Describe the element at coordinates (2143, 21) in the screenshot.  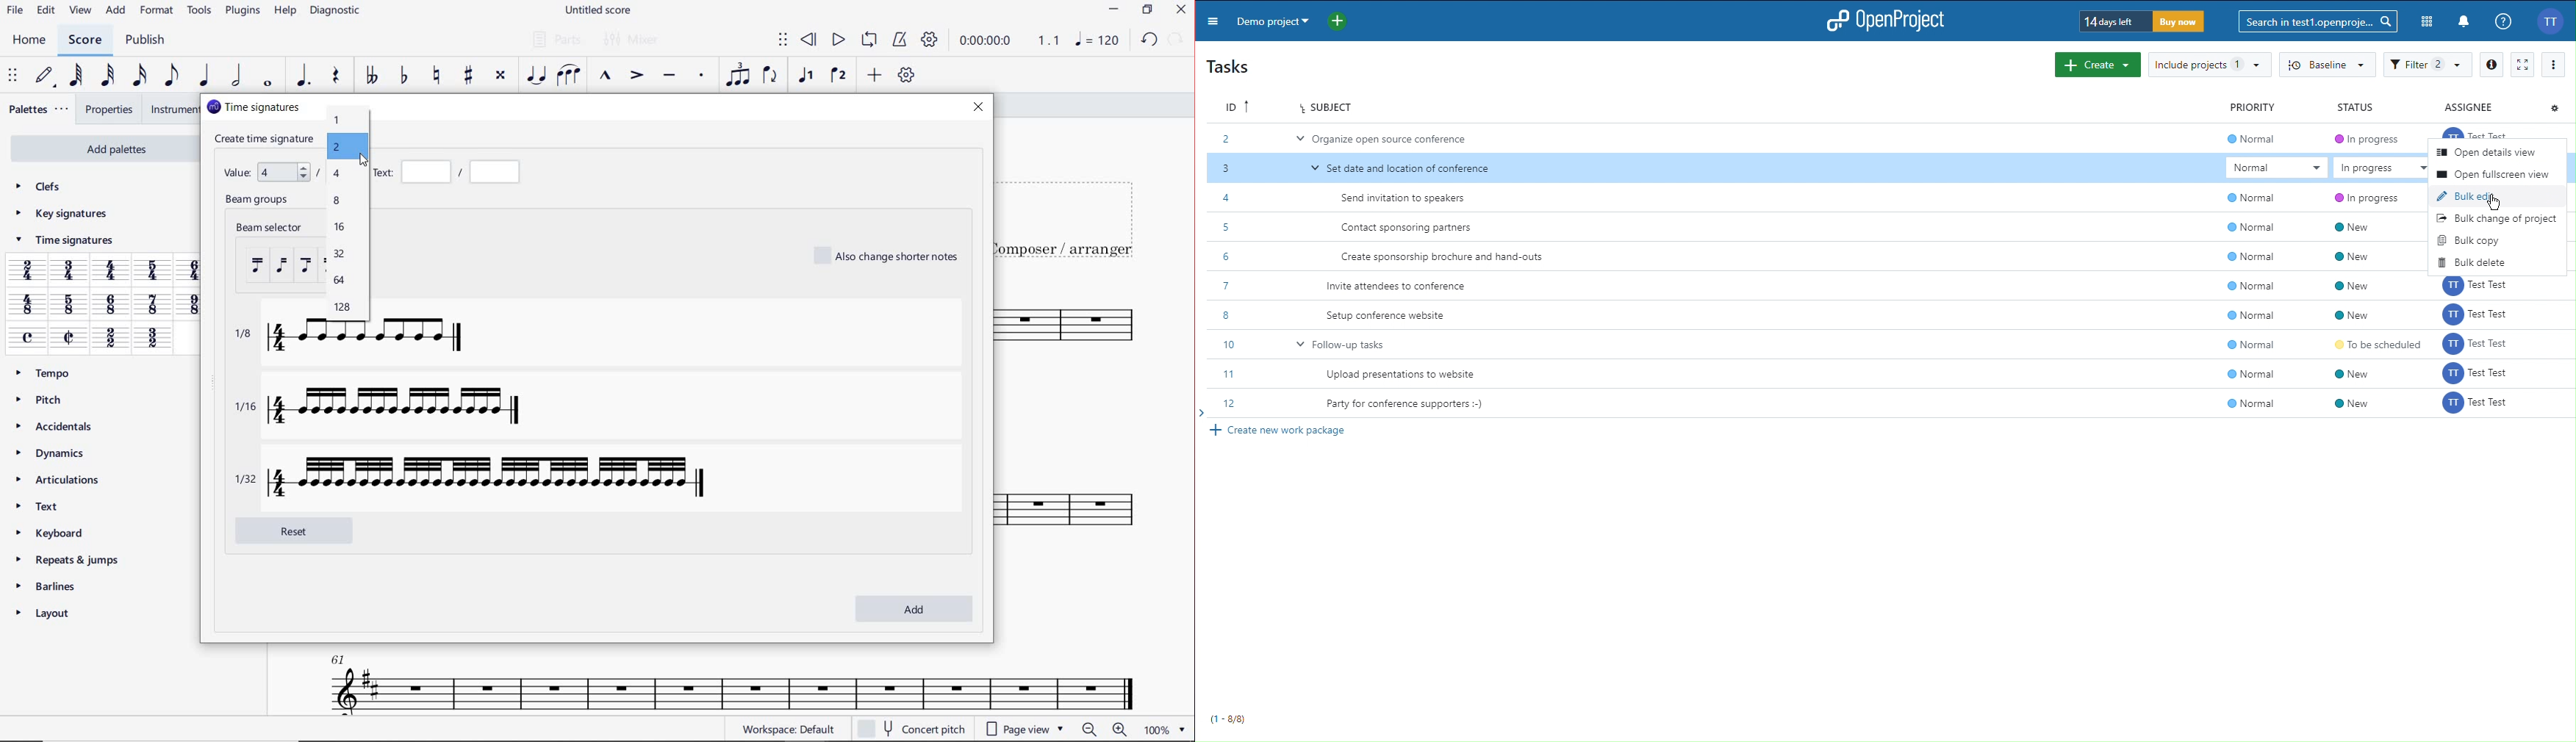
I see `Trial timer` at that location.